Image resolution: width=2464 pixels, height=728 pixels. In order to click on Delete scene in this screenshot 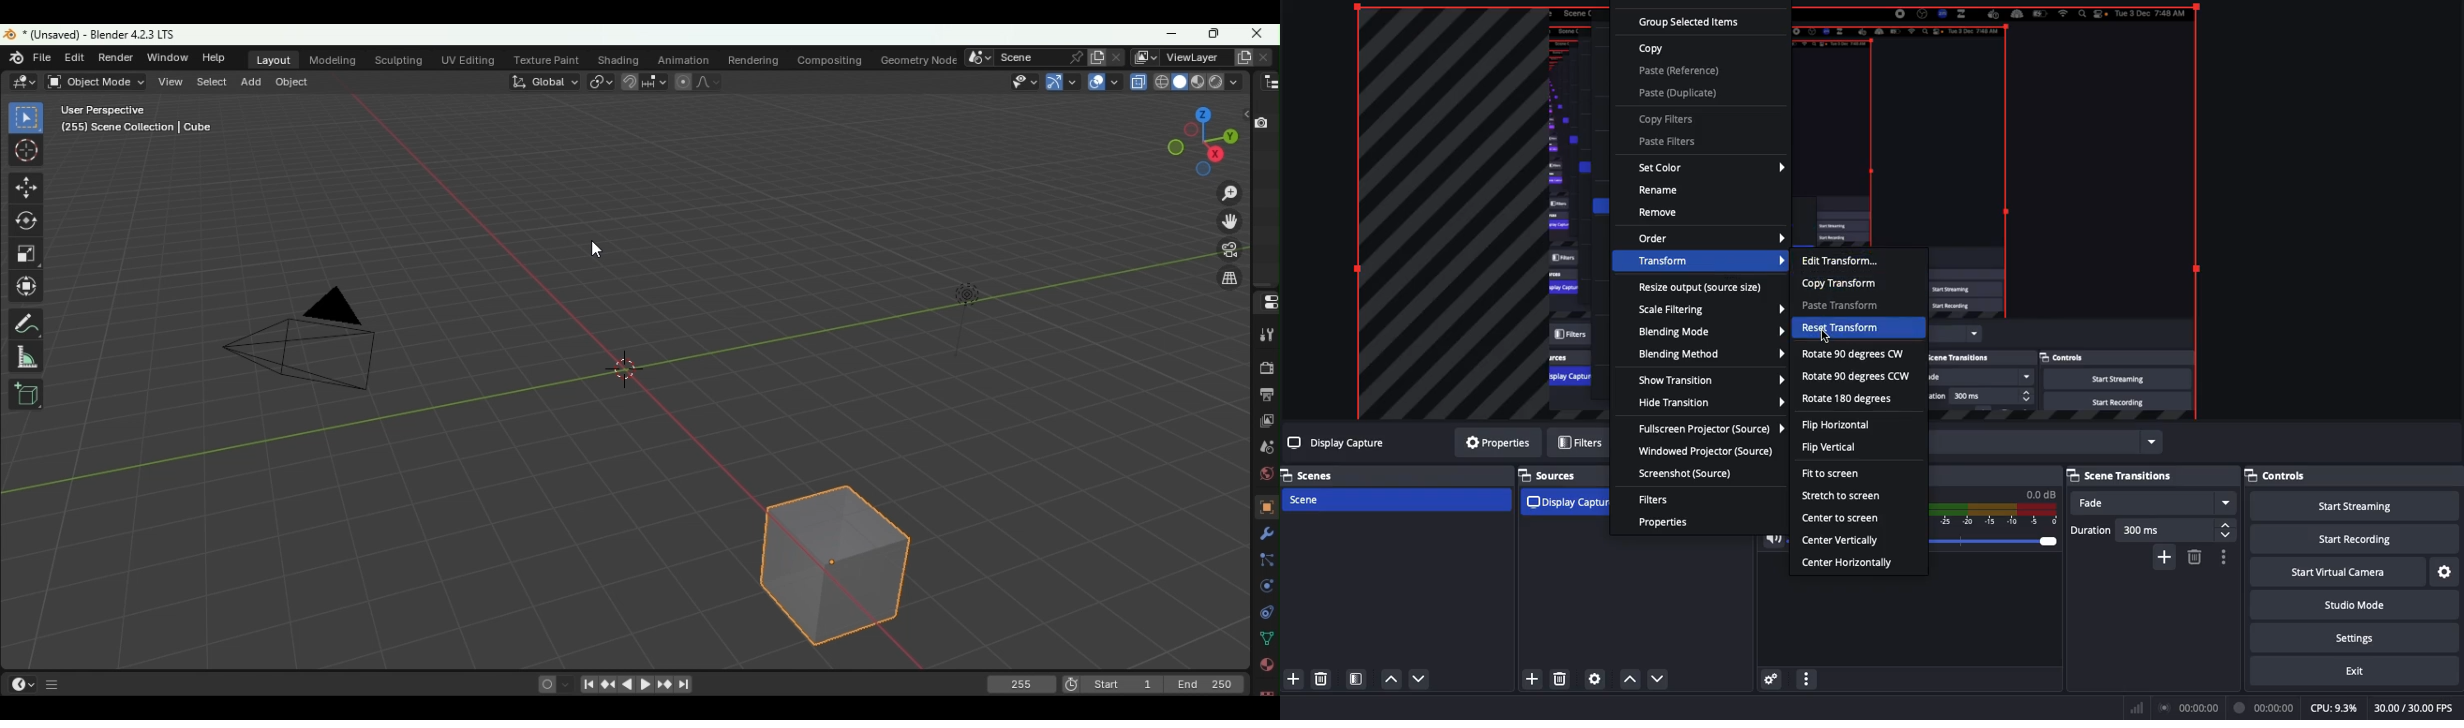, I will do `click(1117, 58)`.